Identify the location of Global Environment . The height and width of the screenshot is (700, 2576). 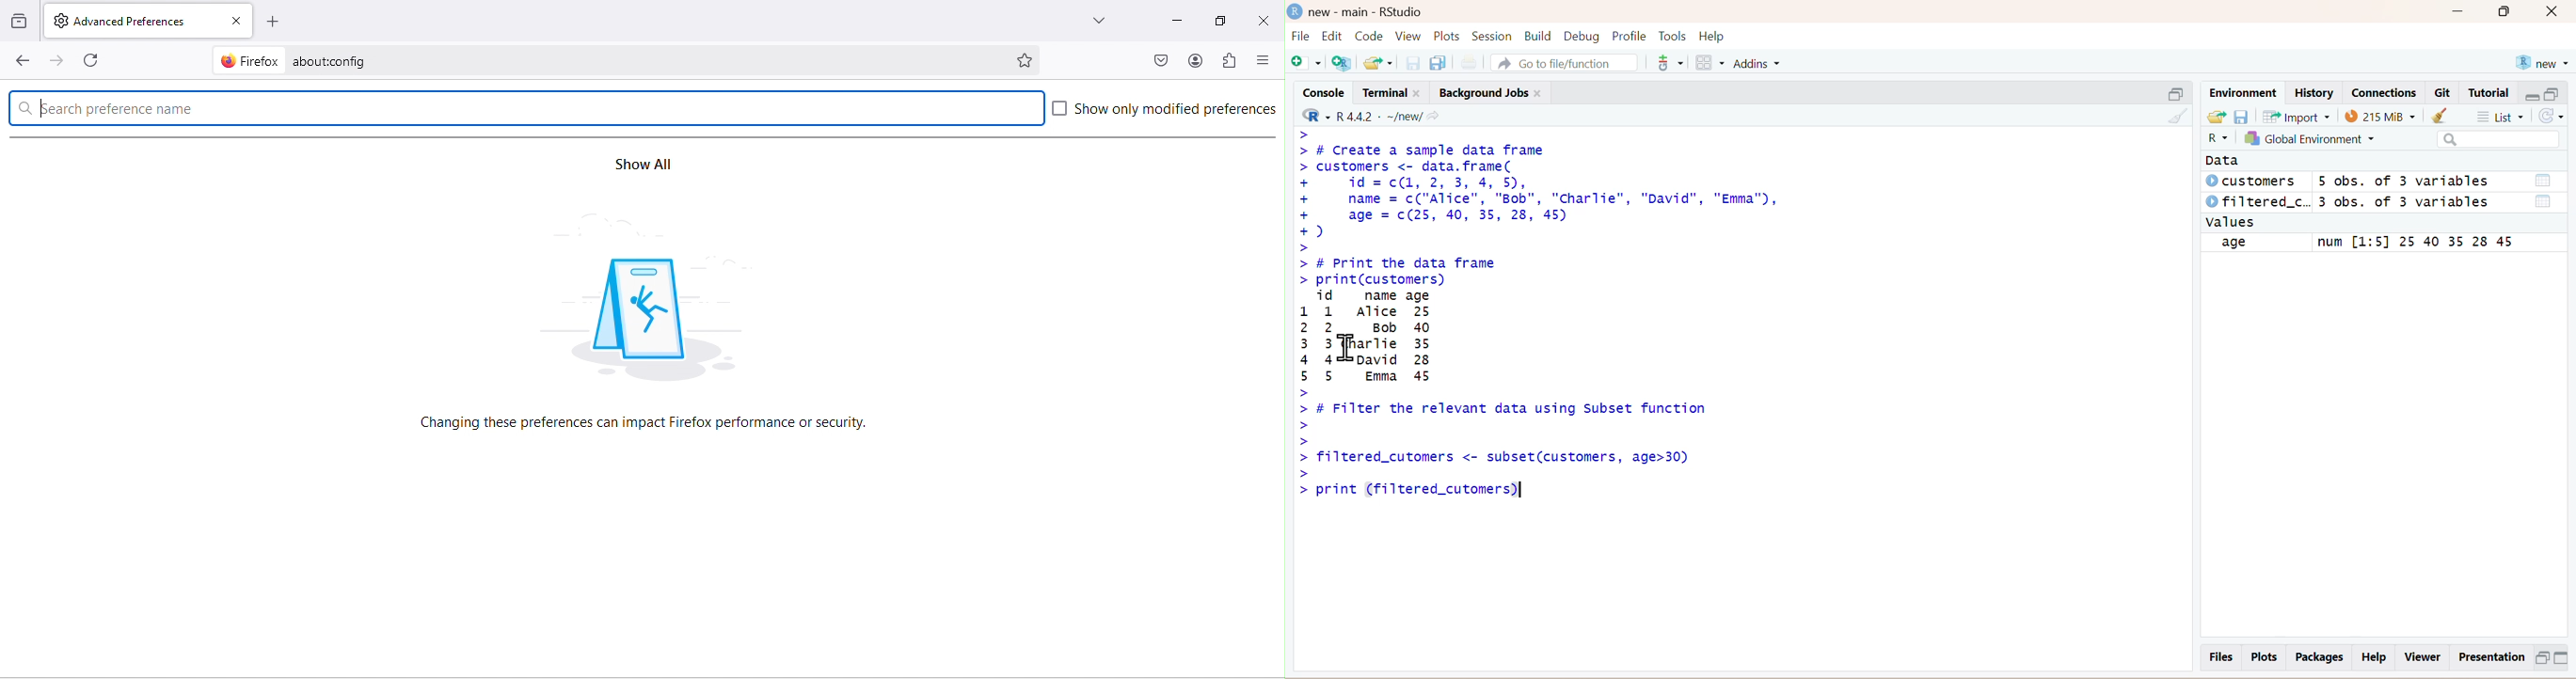
(2327, 141).